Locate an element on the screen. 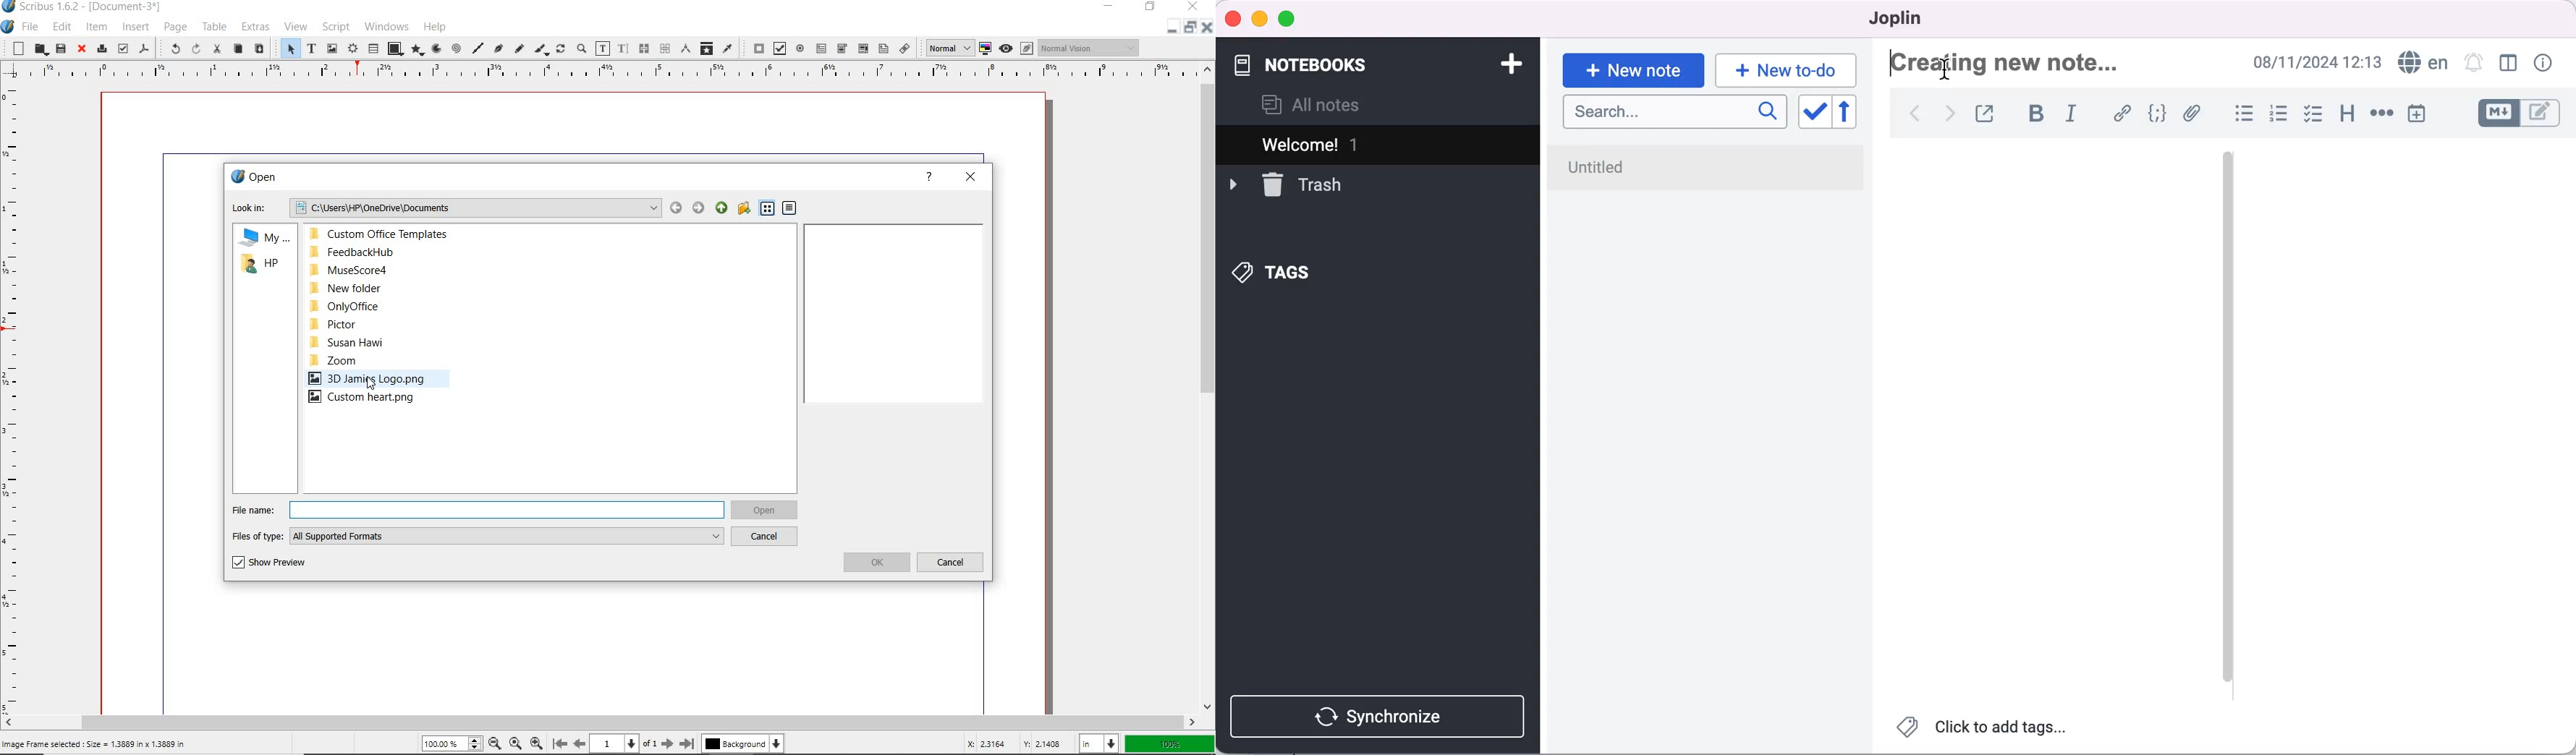 This screenshot has height=756, width=2576. feedbackHub is located at coordinates (391, 252).